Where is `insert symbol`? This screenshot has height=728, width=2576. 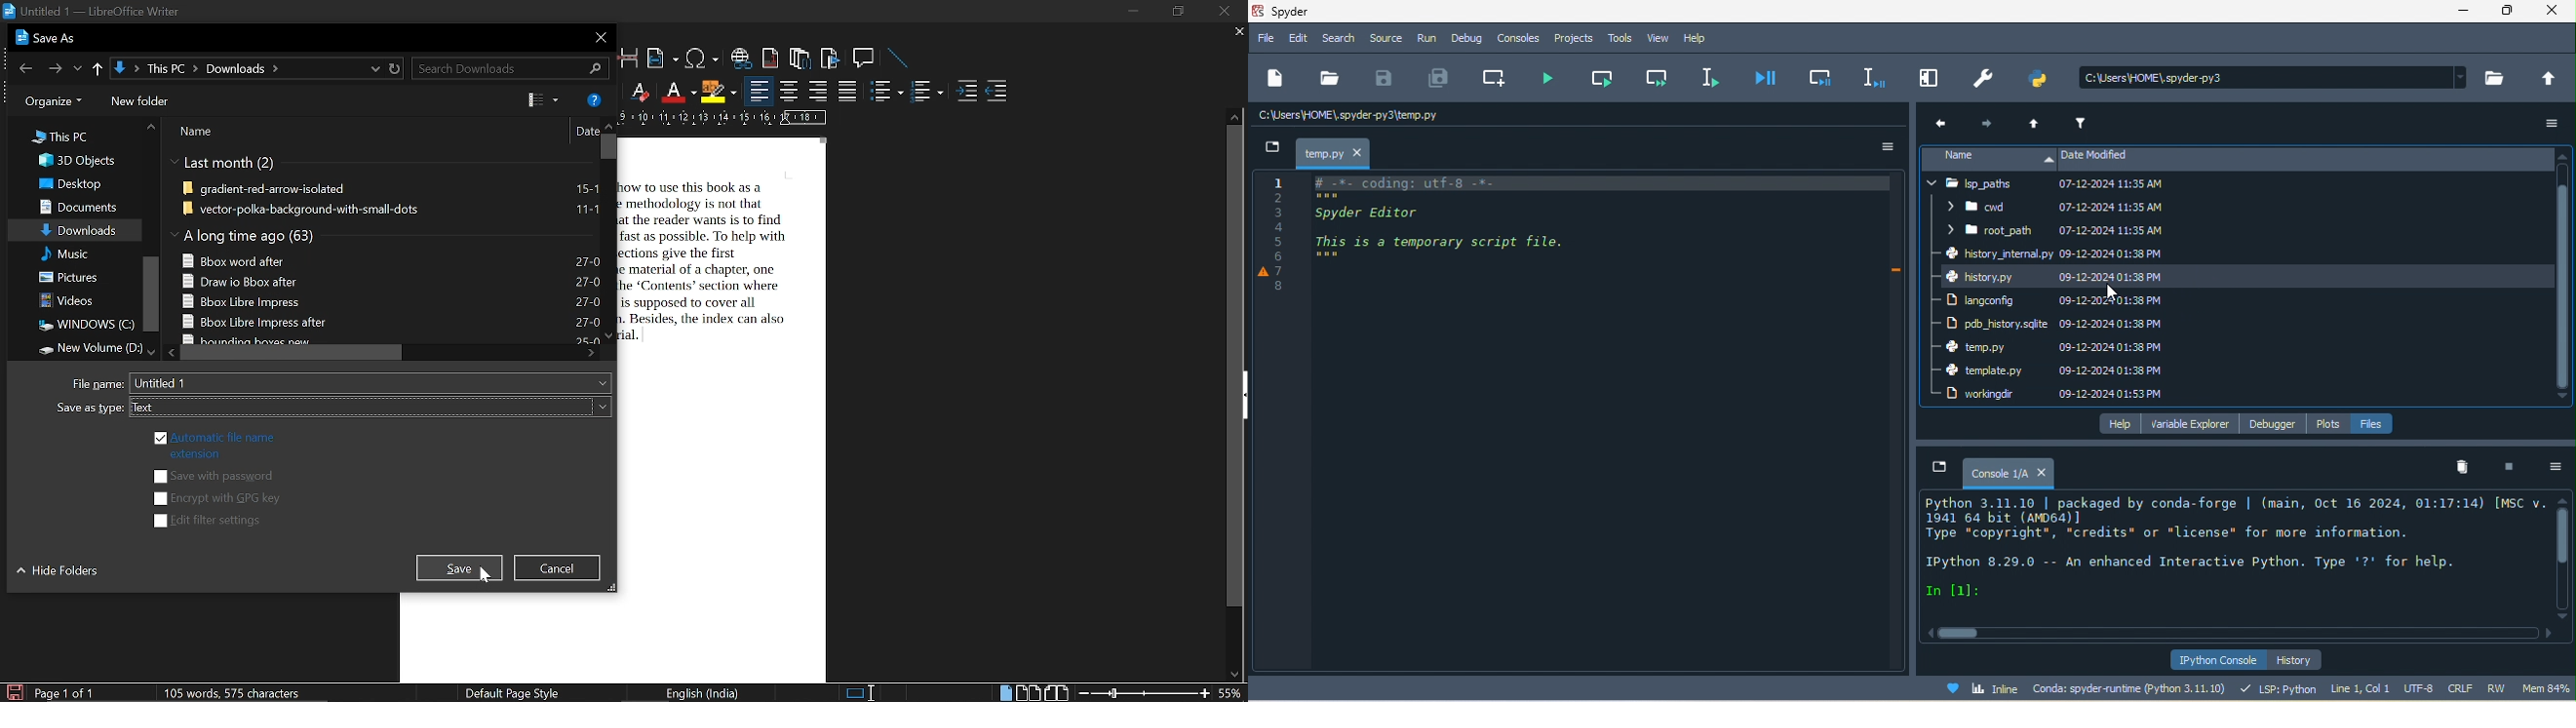
insert symbol is located at coordinates (704, 58).